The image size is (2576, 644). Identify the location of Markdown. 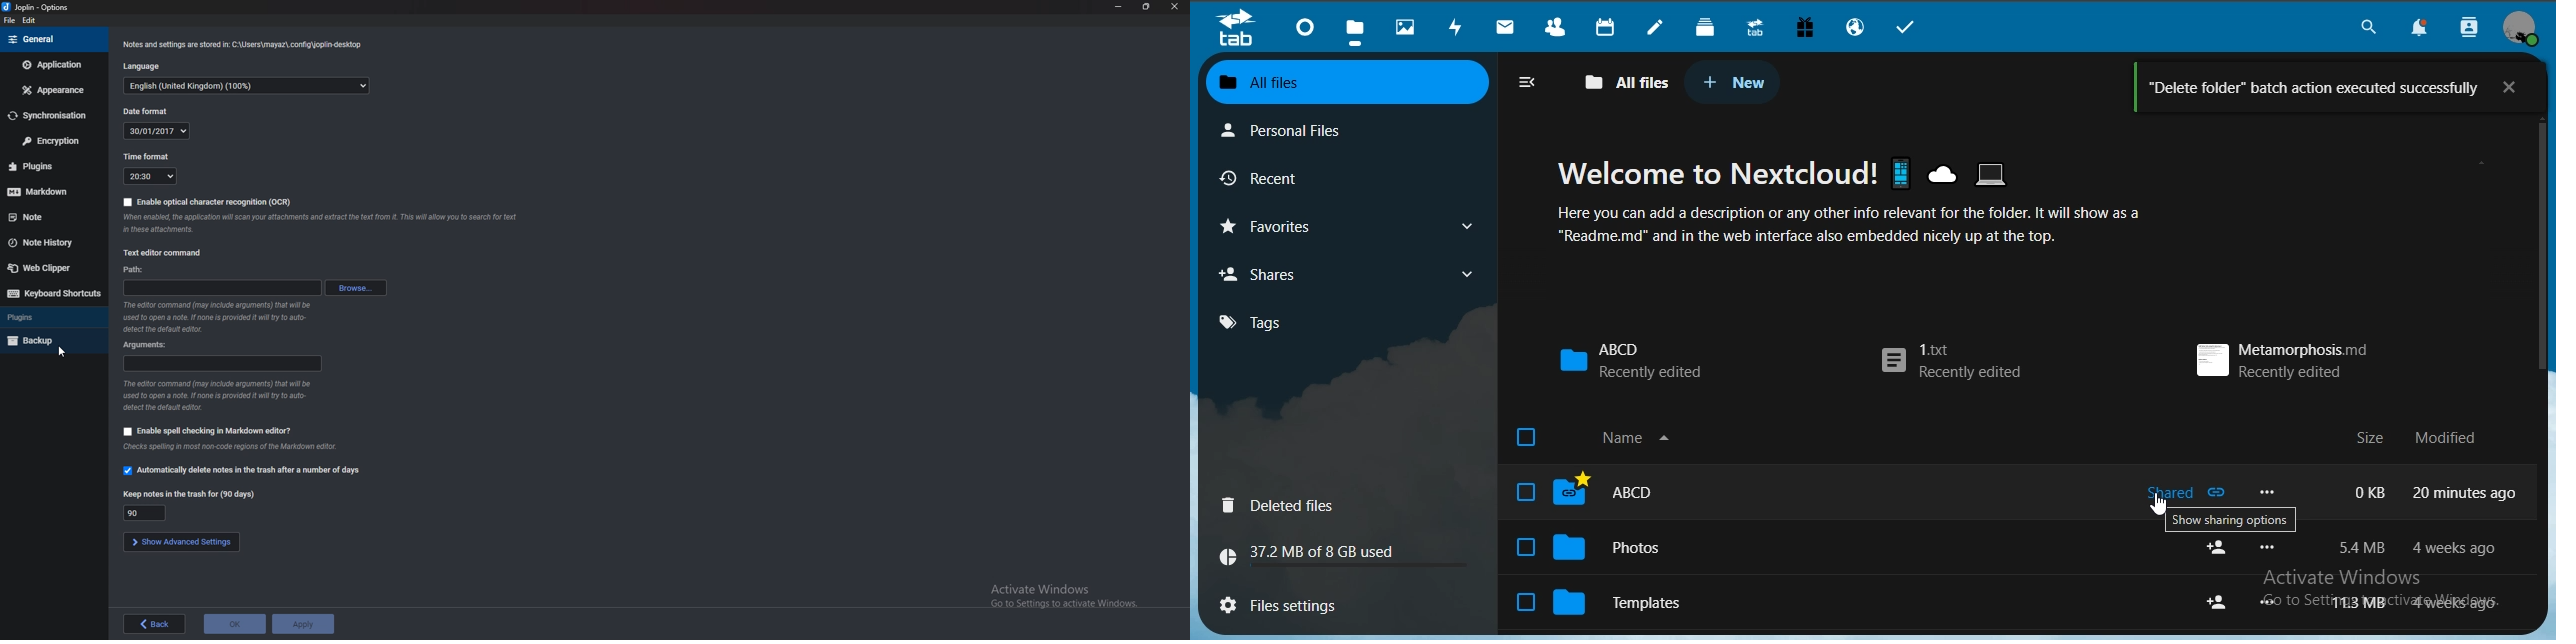
(53, 190).